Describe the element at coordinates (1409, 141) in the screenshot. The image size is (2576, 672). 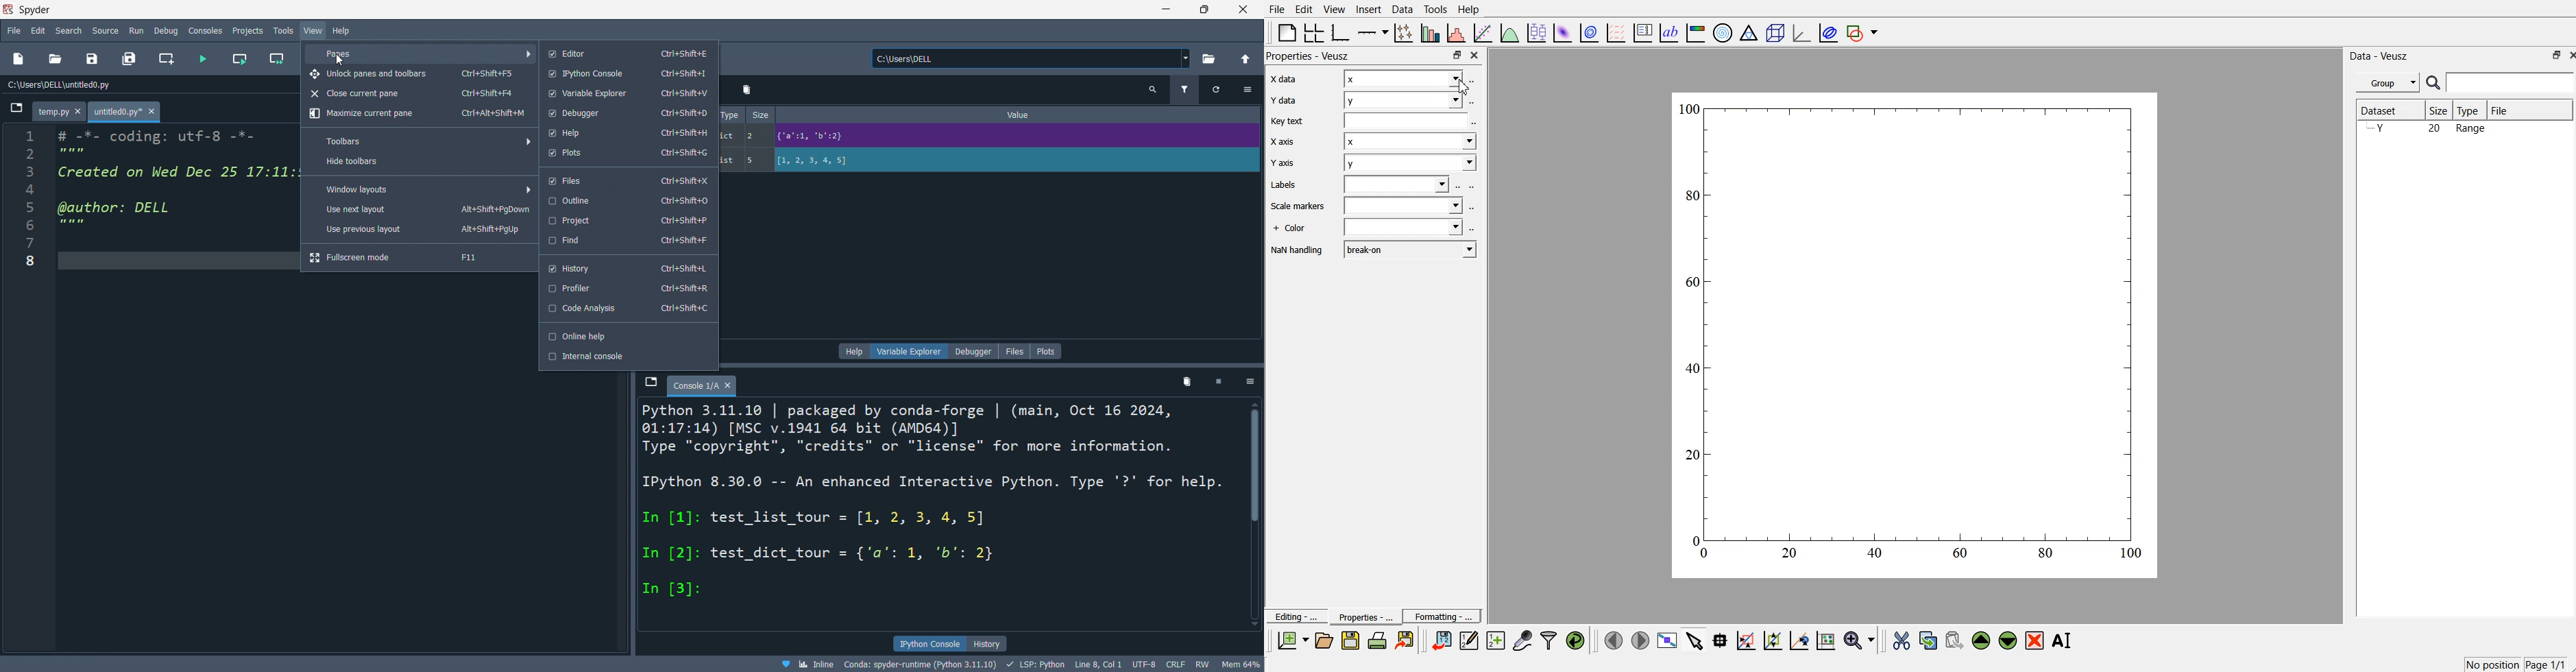
I see `x` at that location.